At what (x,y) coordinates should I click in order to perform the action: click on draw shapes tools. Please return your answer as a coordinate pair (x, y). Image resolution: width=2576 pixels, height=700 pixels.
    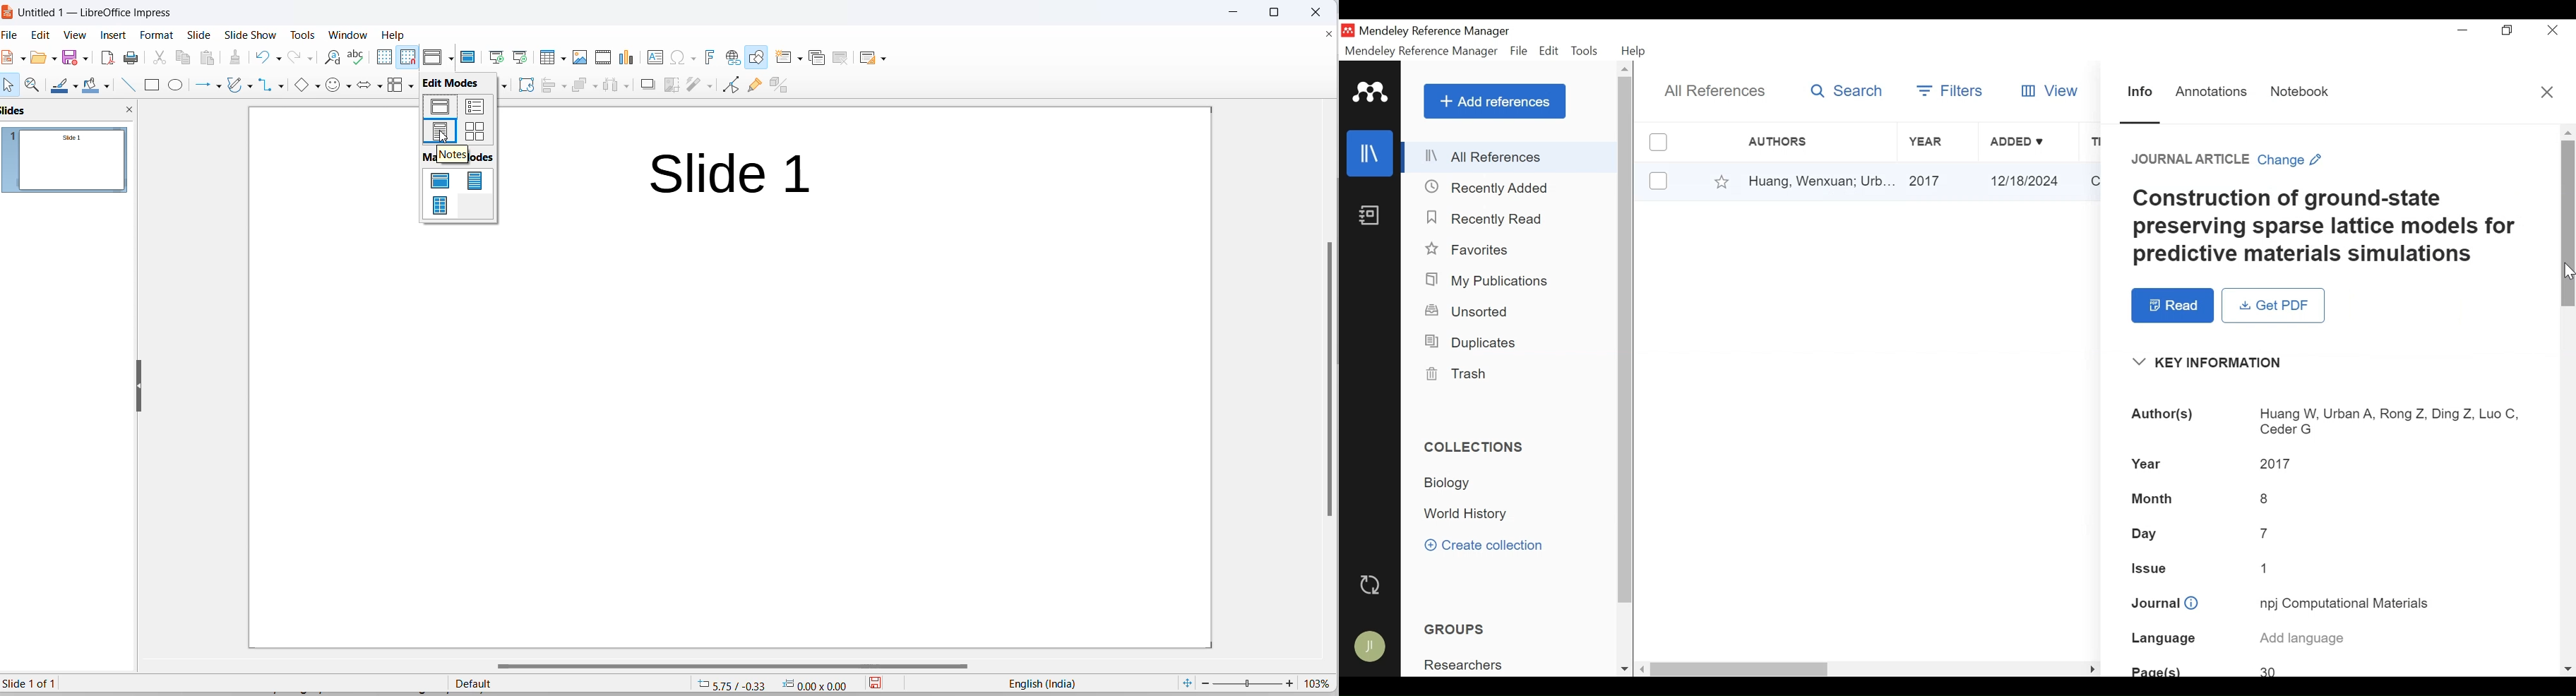
    Looking at the image, I should click on (758, 57).